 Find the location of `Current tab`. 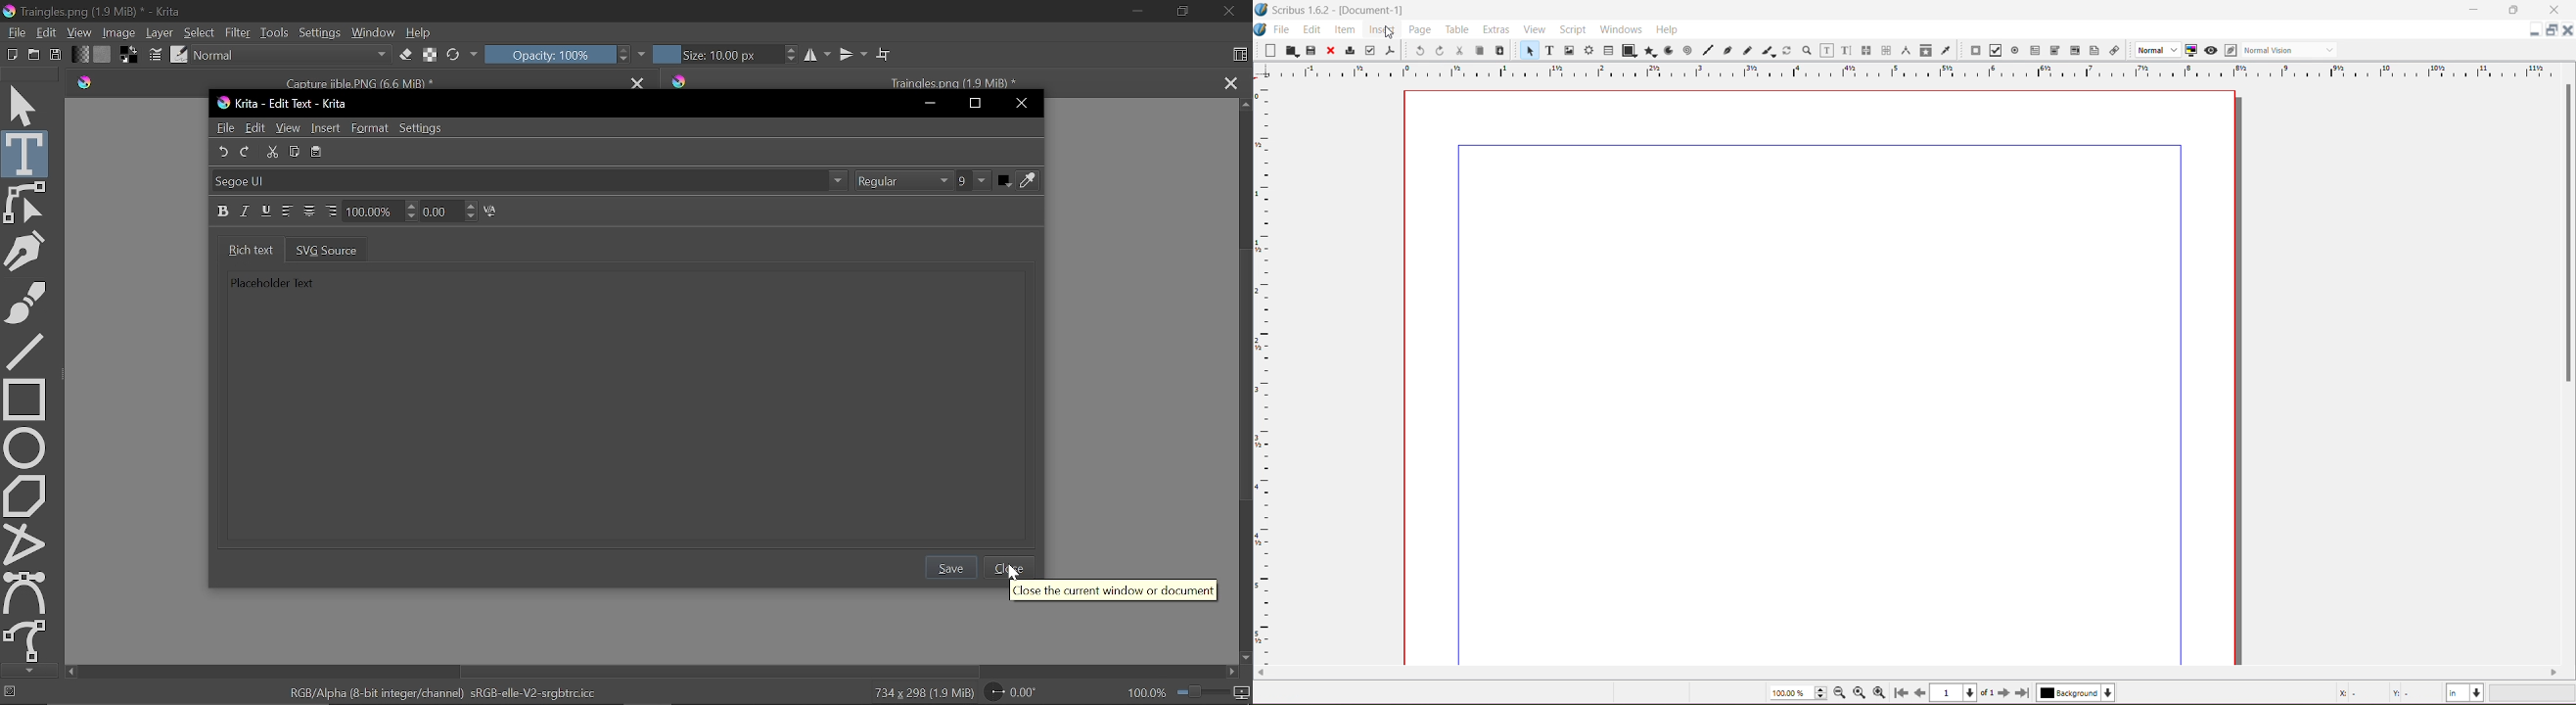

Current tab is located at coordinates (342, 79).